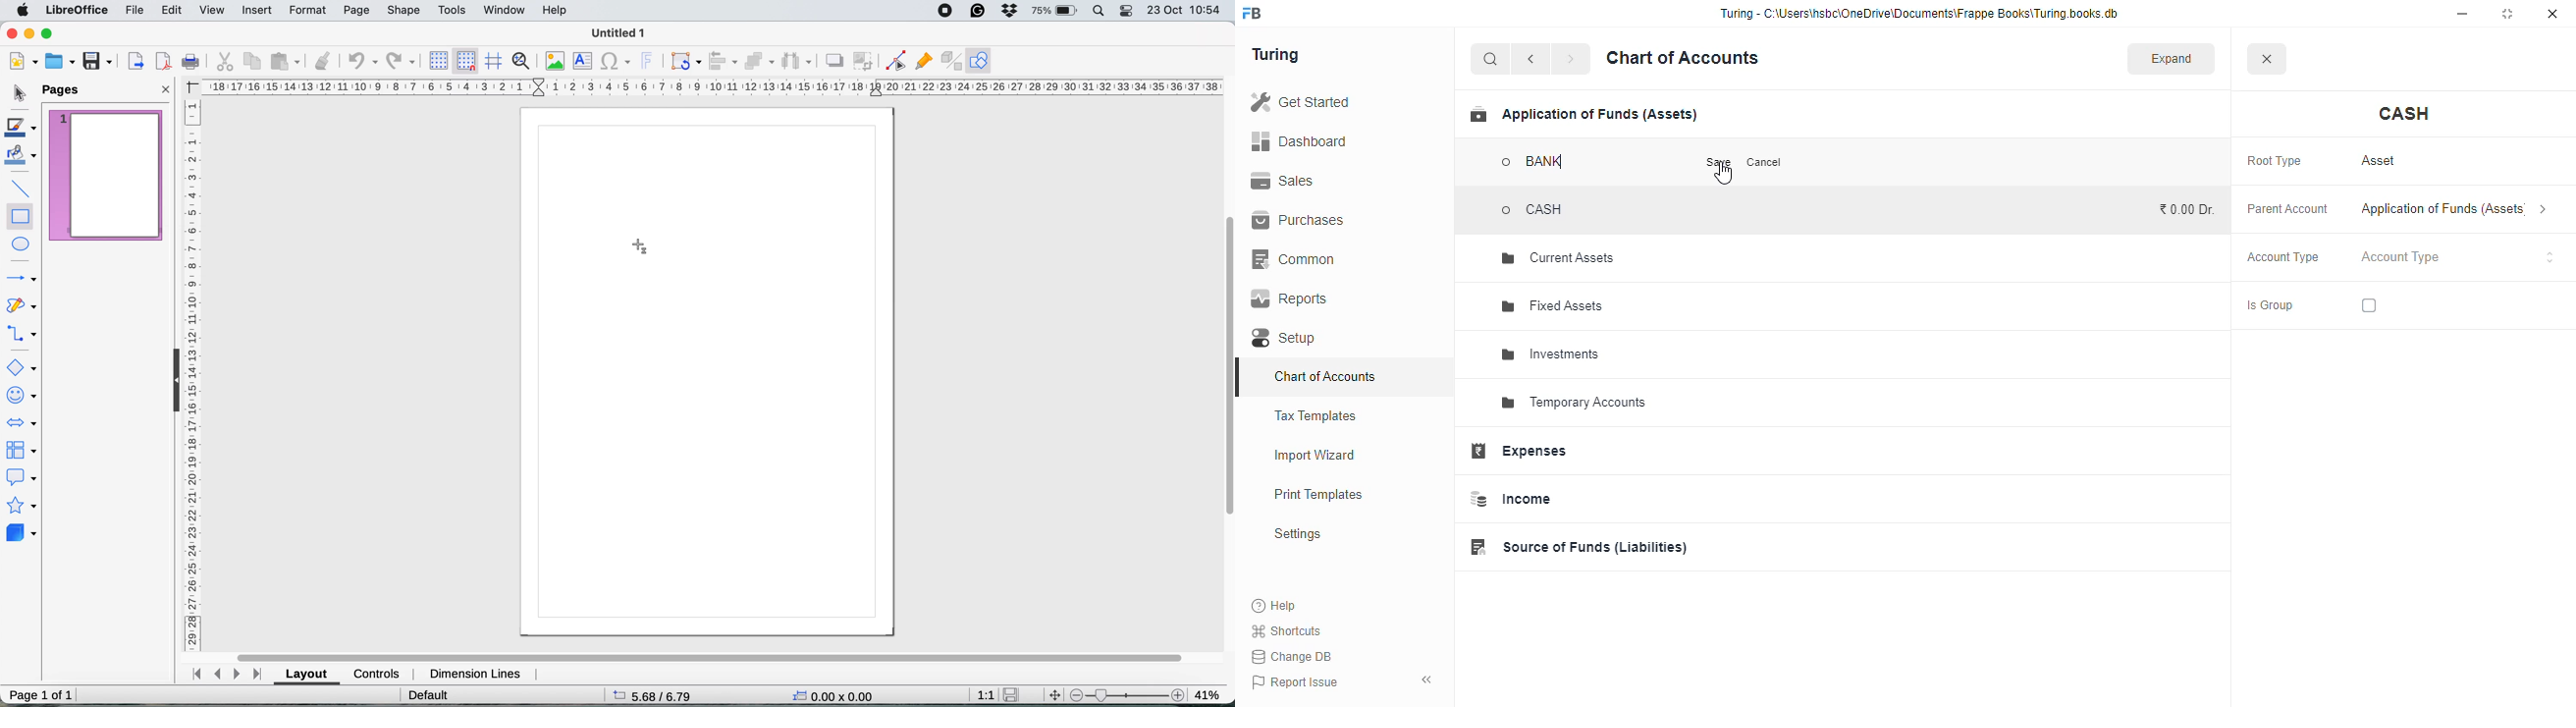 The image size is (2576, 728). What do you see at coordinates (2266, 58) in the screenshot?
I see `close` at bounding box center [2266, 58].